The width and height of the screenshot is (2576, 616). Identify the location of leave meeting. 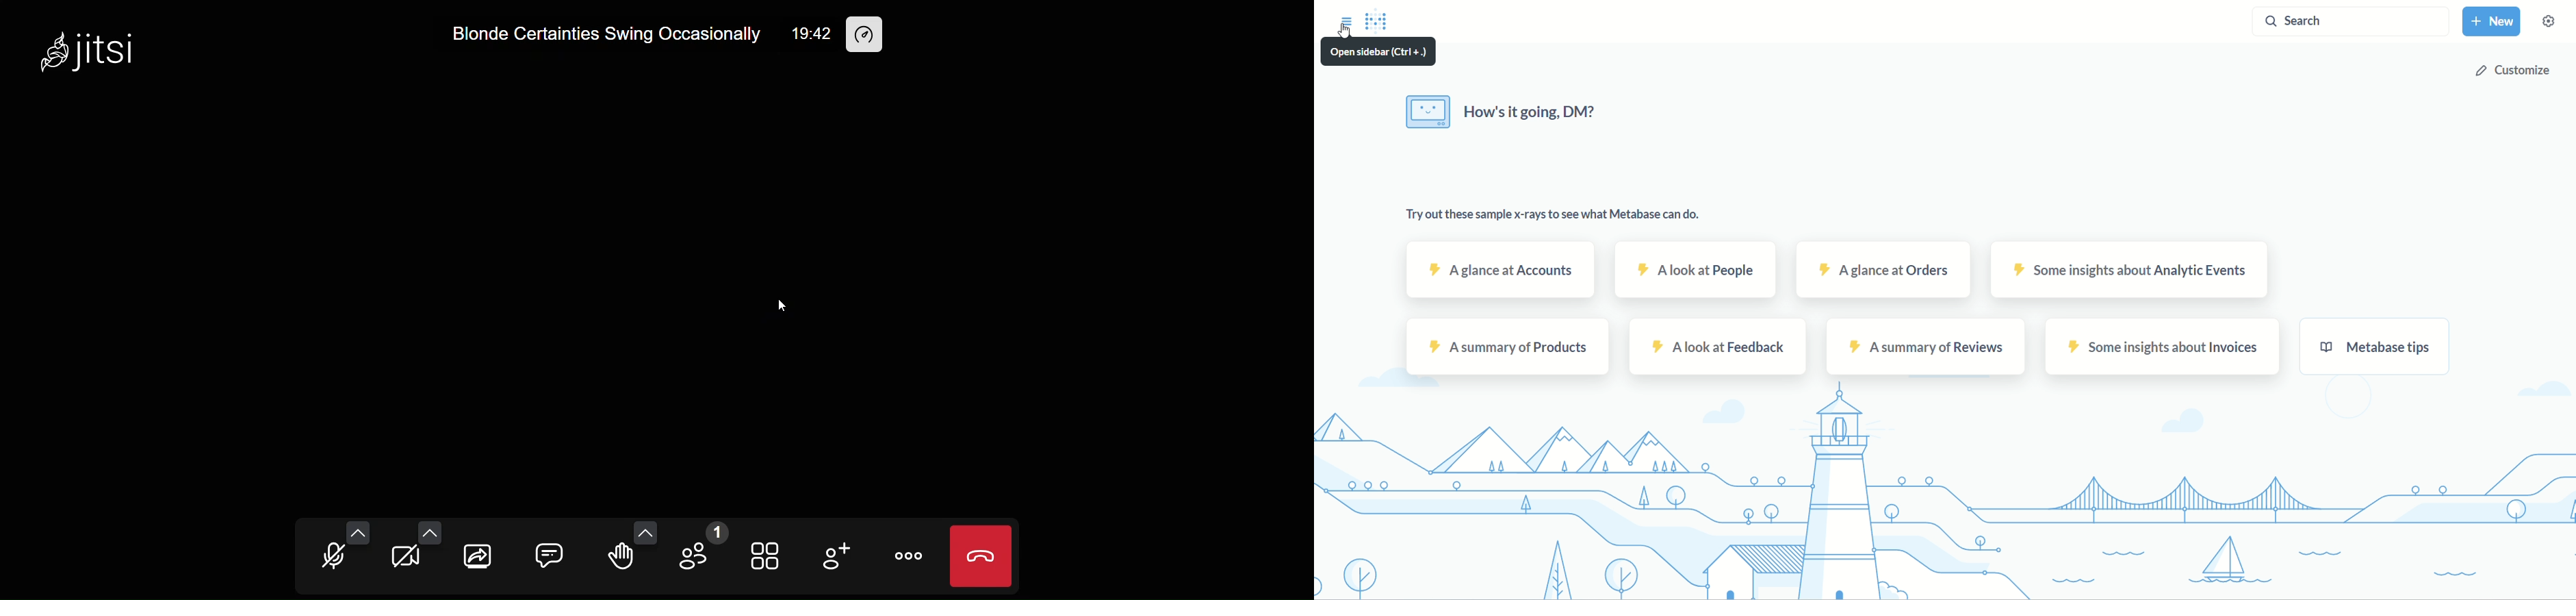
(981, 556).